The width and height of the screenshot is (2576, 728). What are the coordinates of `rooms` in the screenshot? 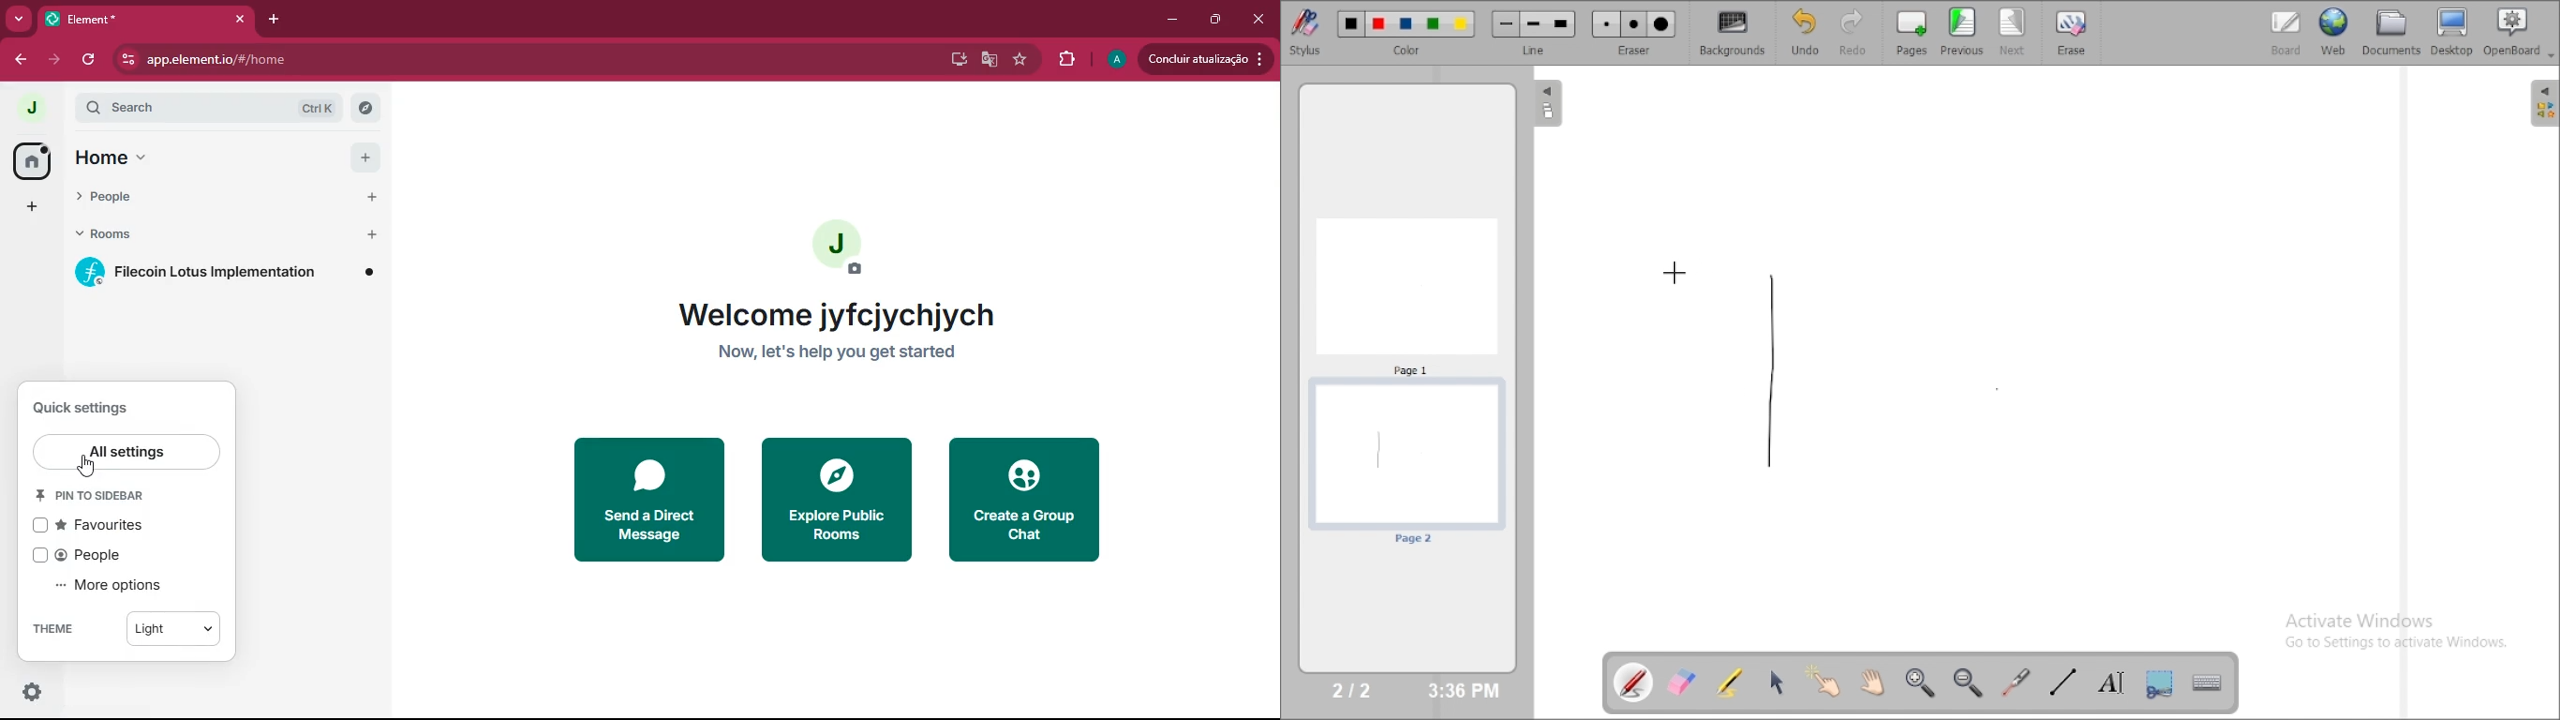 It's located at (134, 234).